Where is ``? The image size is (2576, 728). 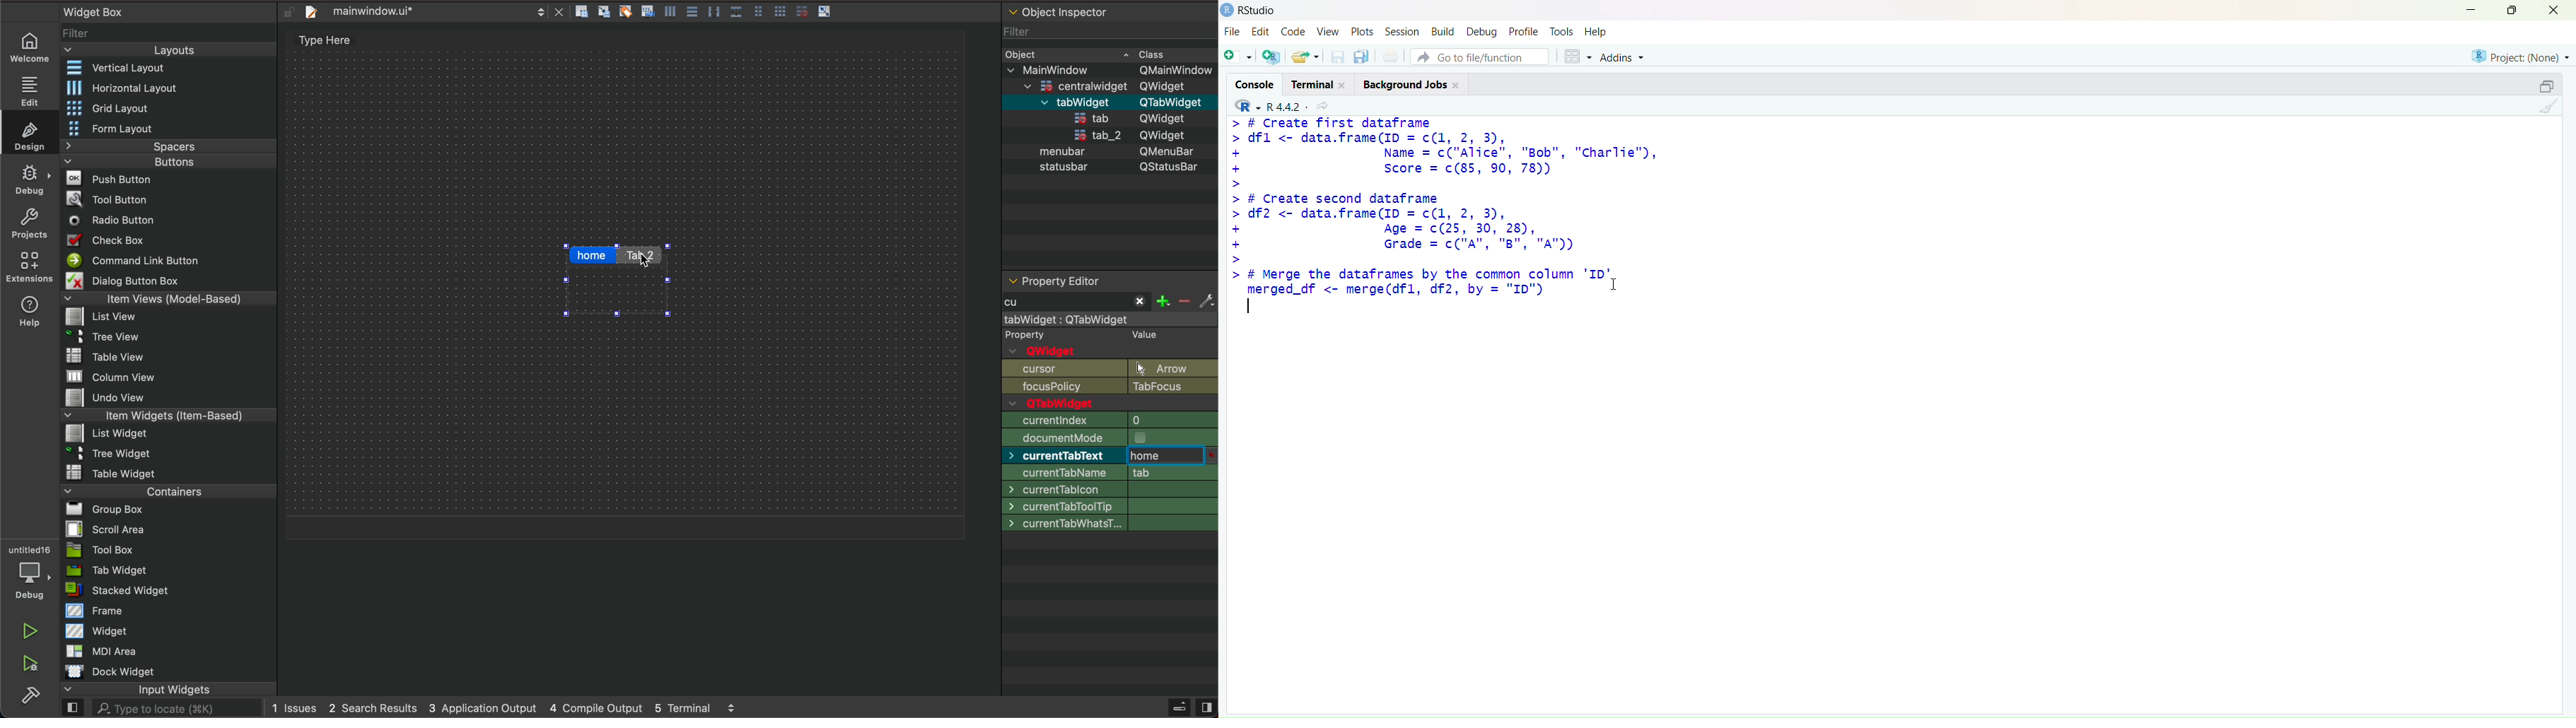  is located at coordinates (1110, 471).